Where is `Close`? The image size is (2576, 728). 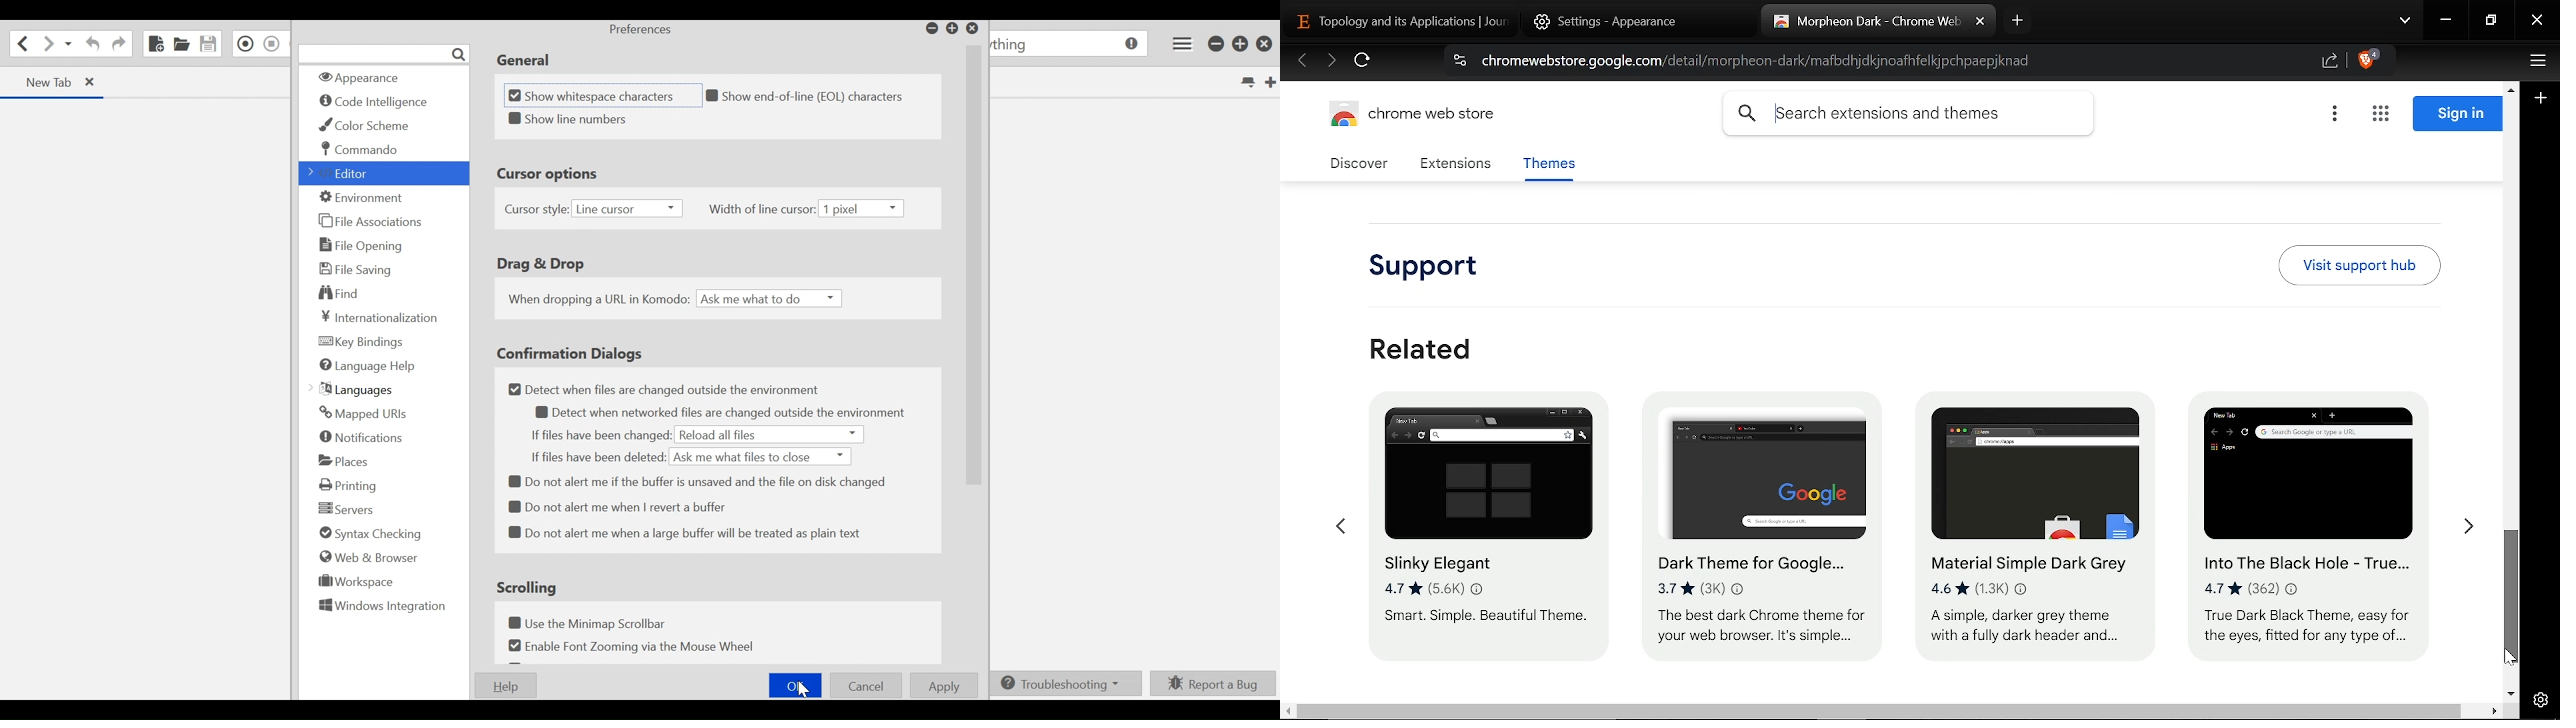 Close is located at coordinates (2537, 22).